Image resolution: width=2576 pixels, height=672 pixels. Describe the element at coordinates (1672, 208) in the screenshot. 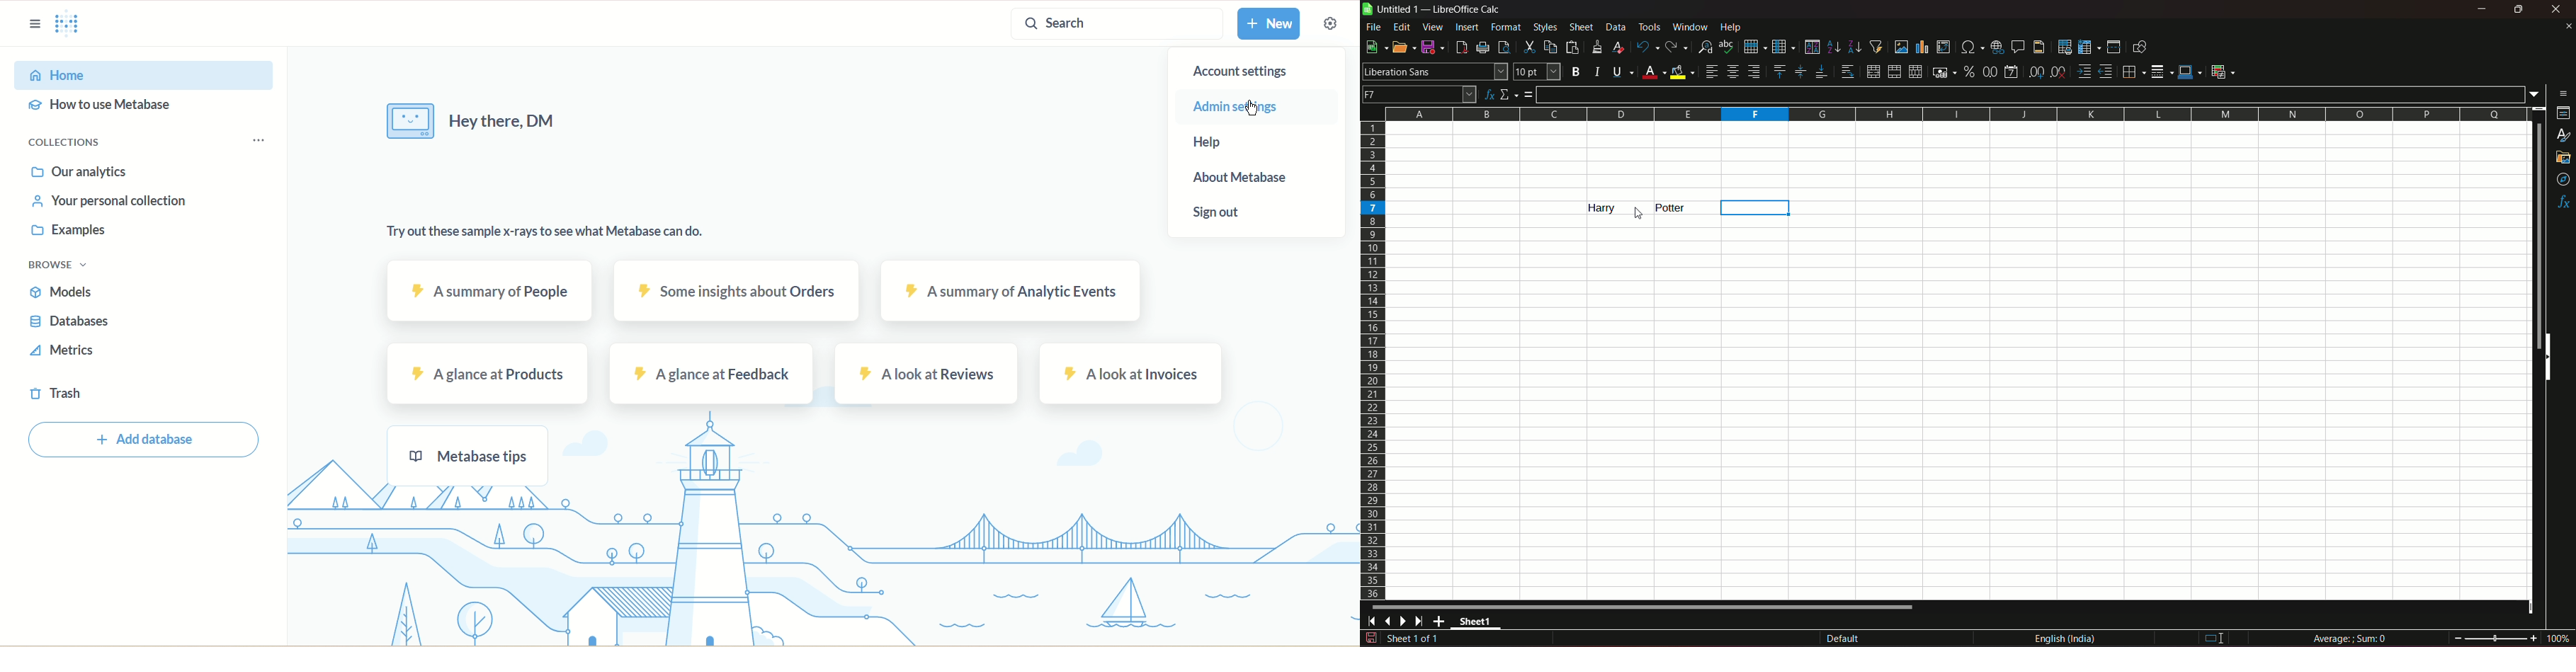

I see `text` at that location.